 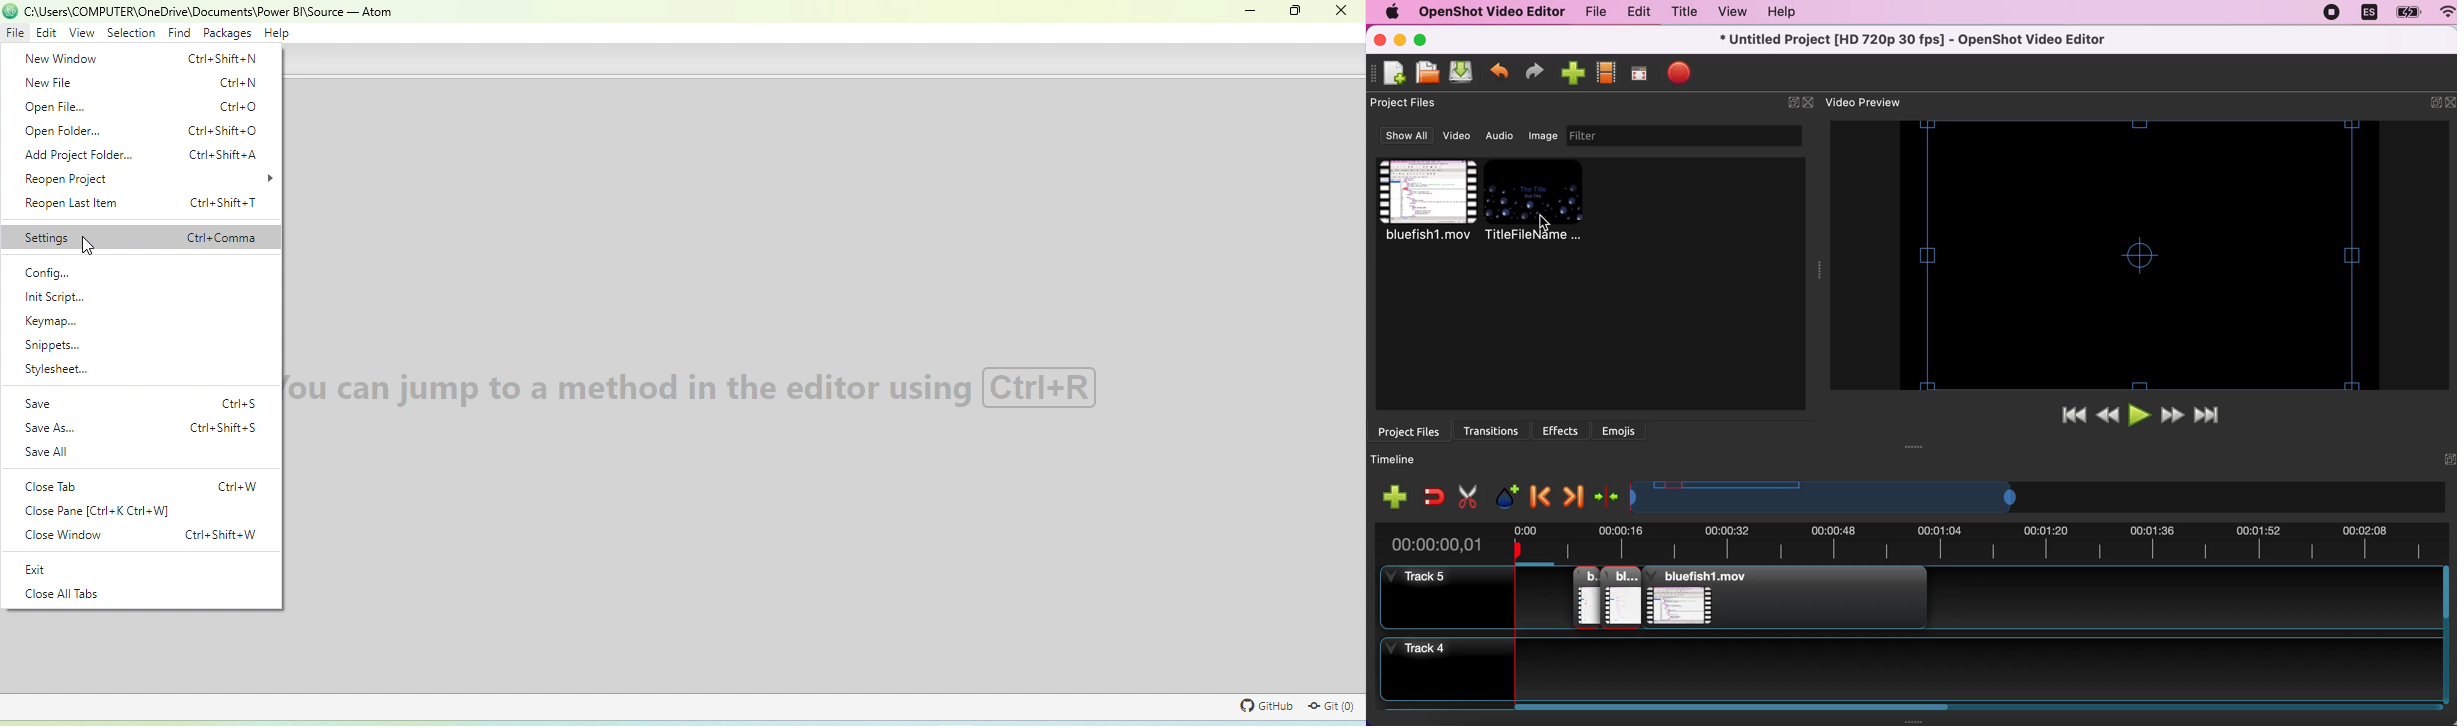 I want to click on video preview, so click(x=2144, y=255).